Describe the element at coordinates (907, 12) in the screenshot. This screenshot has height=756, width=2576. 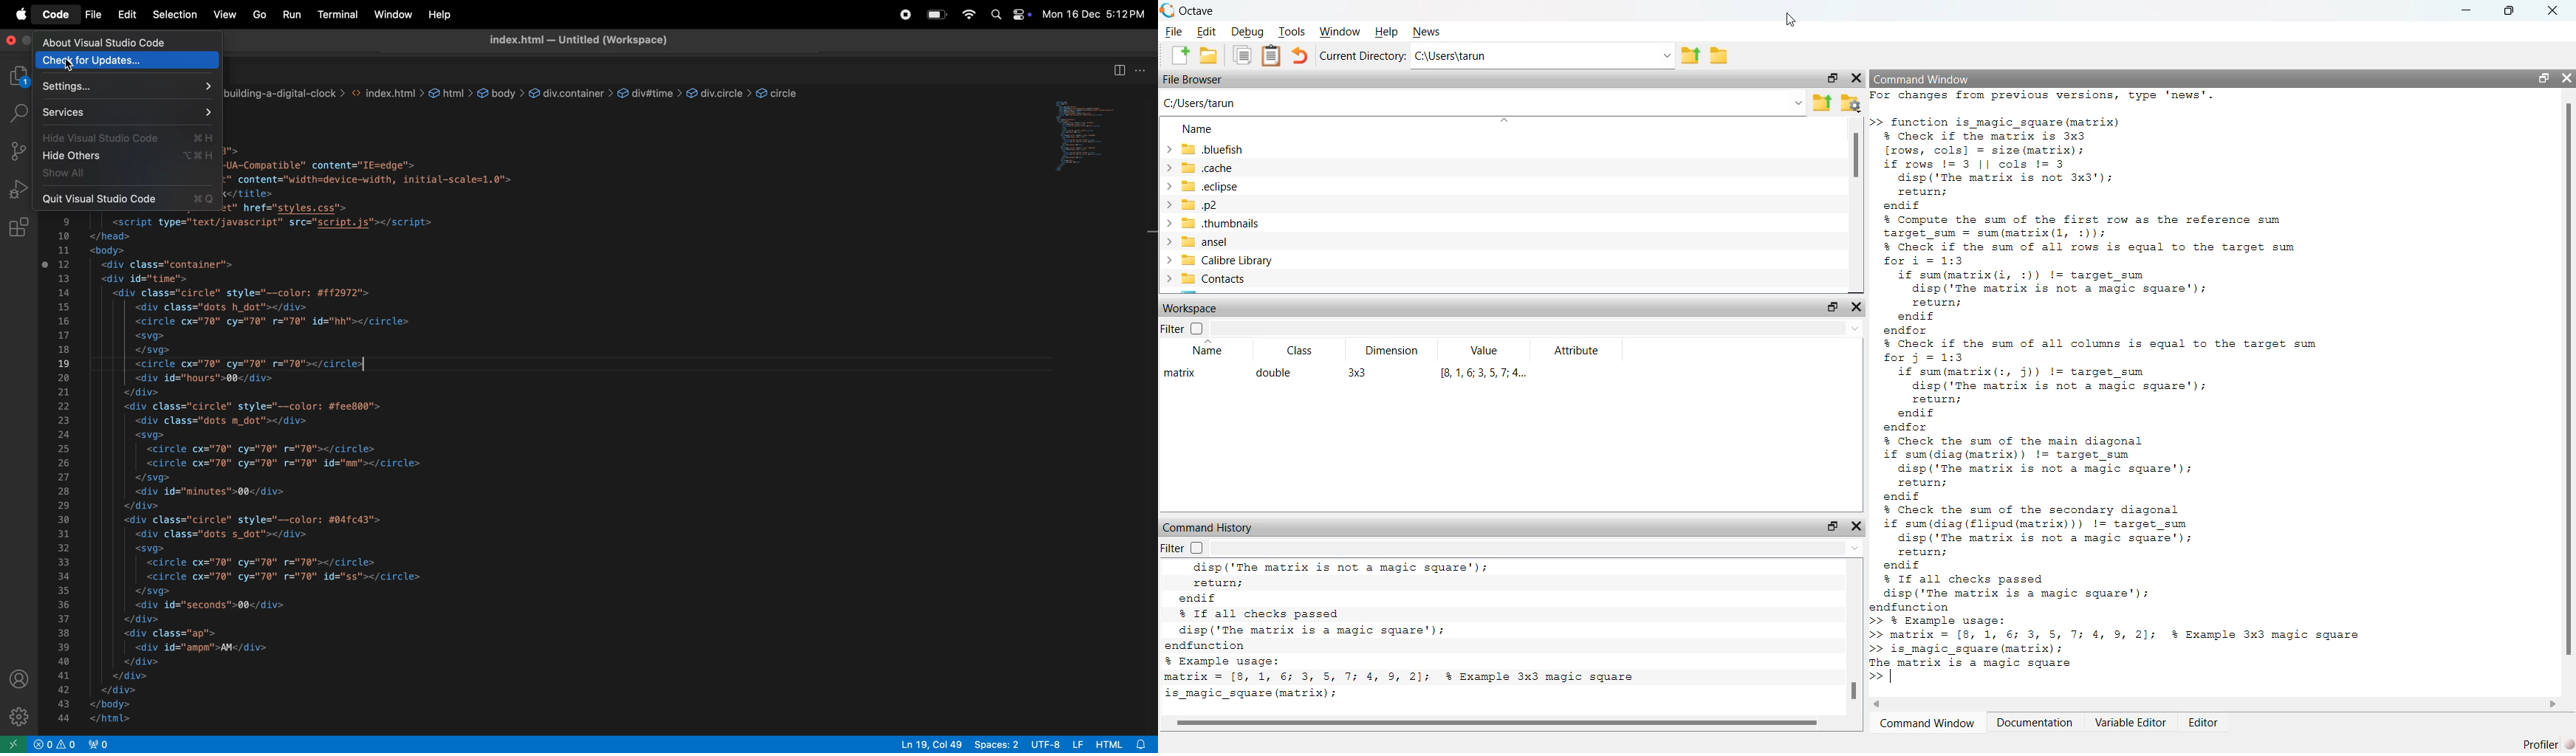
I see `record` at that location.